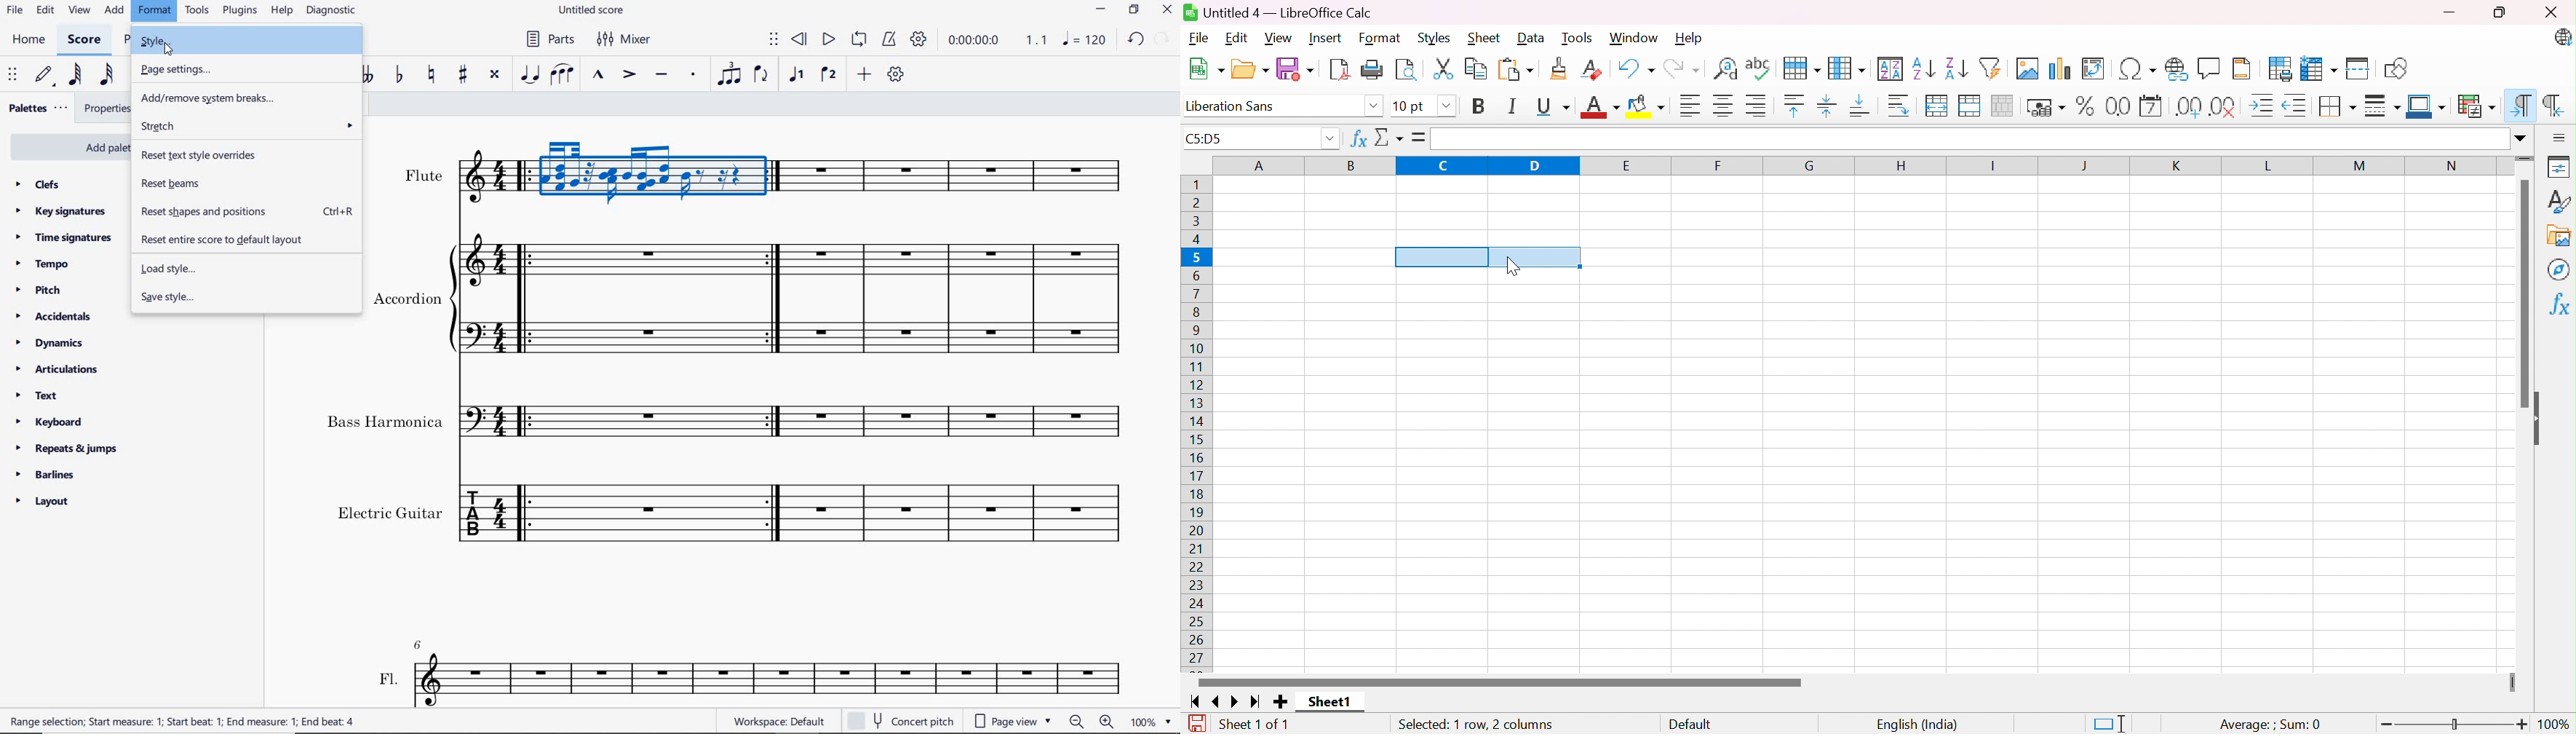  Describe the element at coordinates (2187, 106) in the screenshot. I see `Add Decimal Place` at that location.